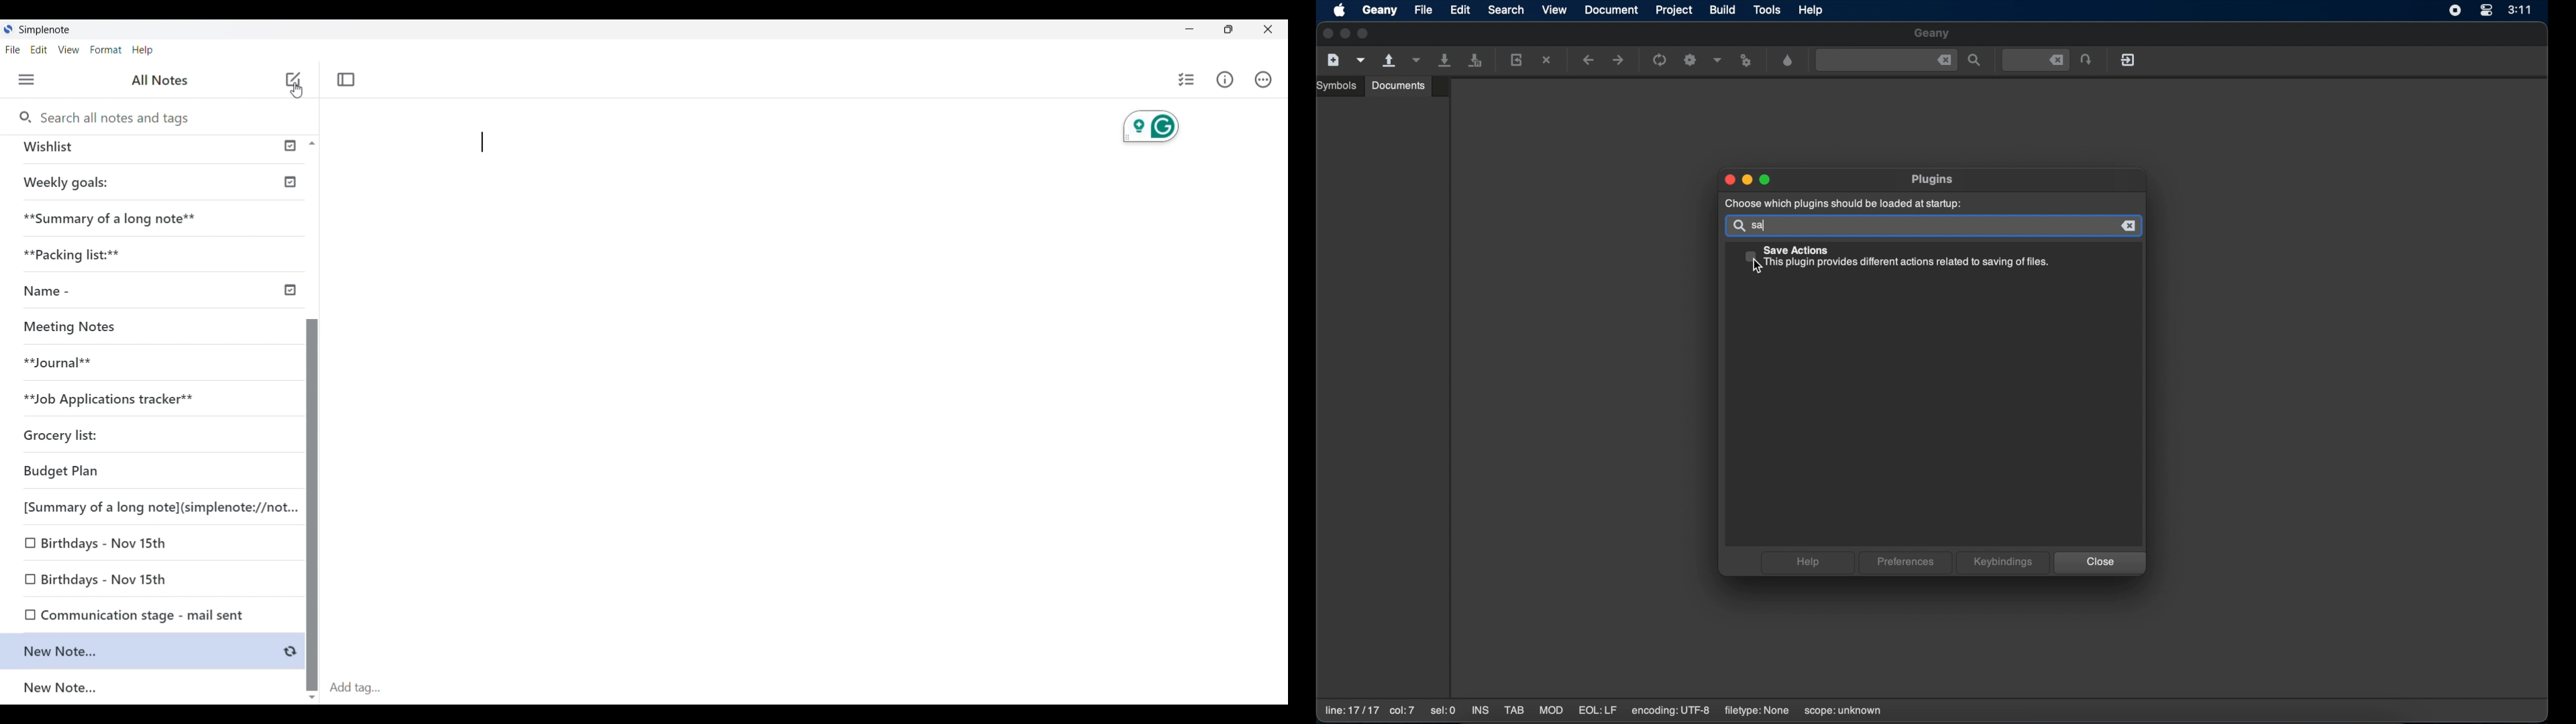  What do you see at coordinates (290, 143) in the screenshot?
I see `timeline` at bounding box center [290, 143].